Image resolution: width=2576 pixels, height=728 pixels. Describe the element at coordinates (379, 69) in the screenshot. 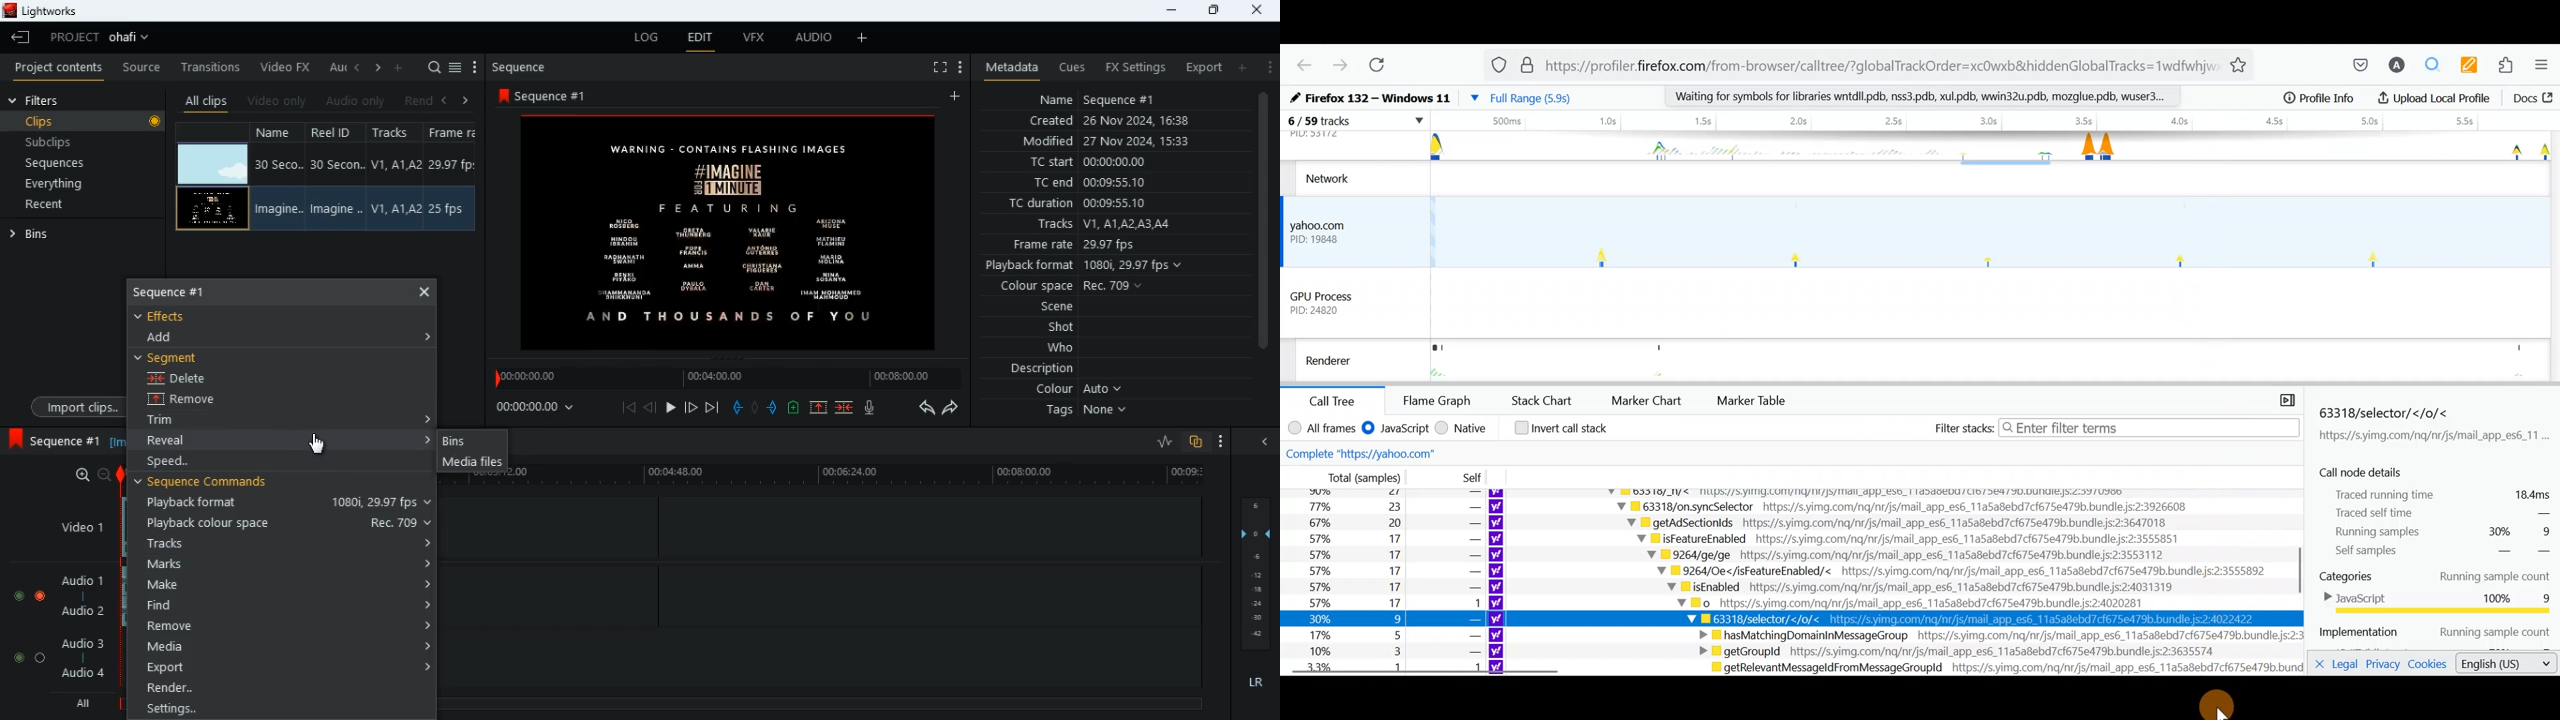

I see `right` at that location.